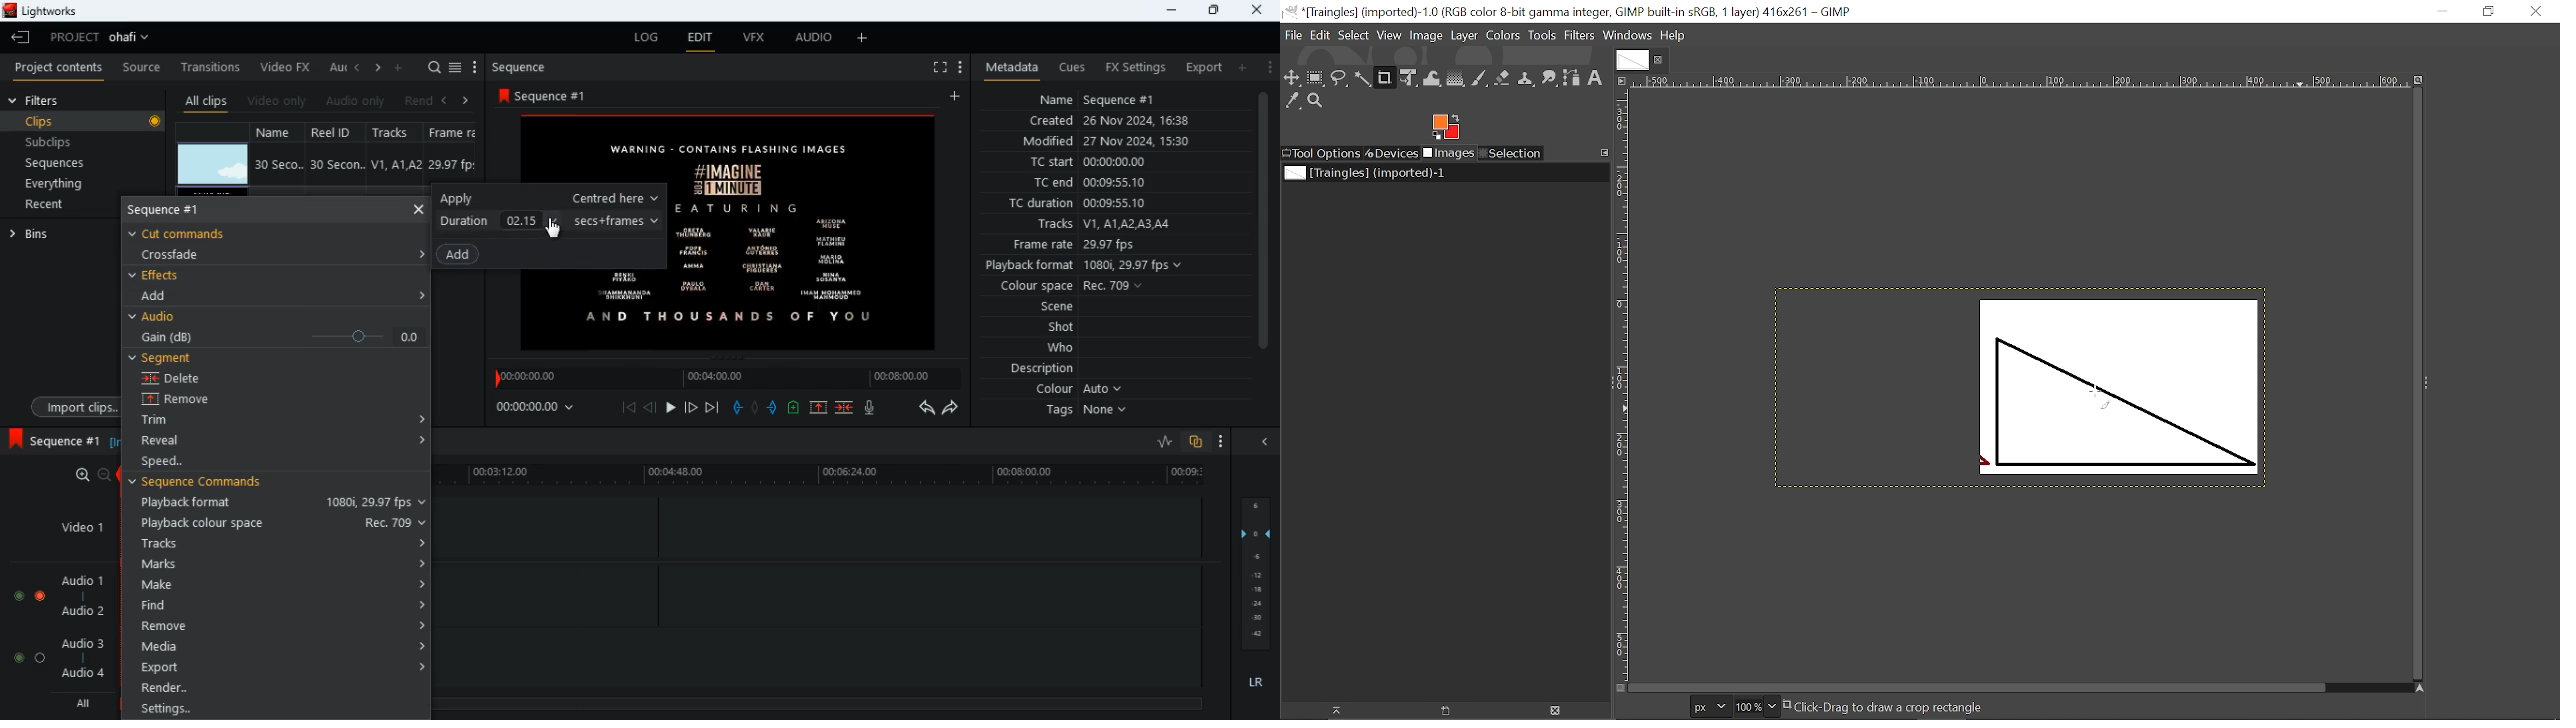 Image resolution: width=2576 pixels, height=728 pixels. What do you see at coordinates (796, 410) in the screenshot?
I see `new` at bounding box center [796, 410].